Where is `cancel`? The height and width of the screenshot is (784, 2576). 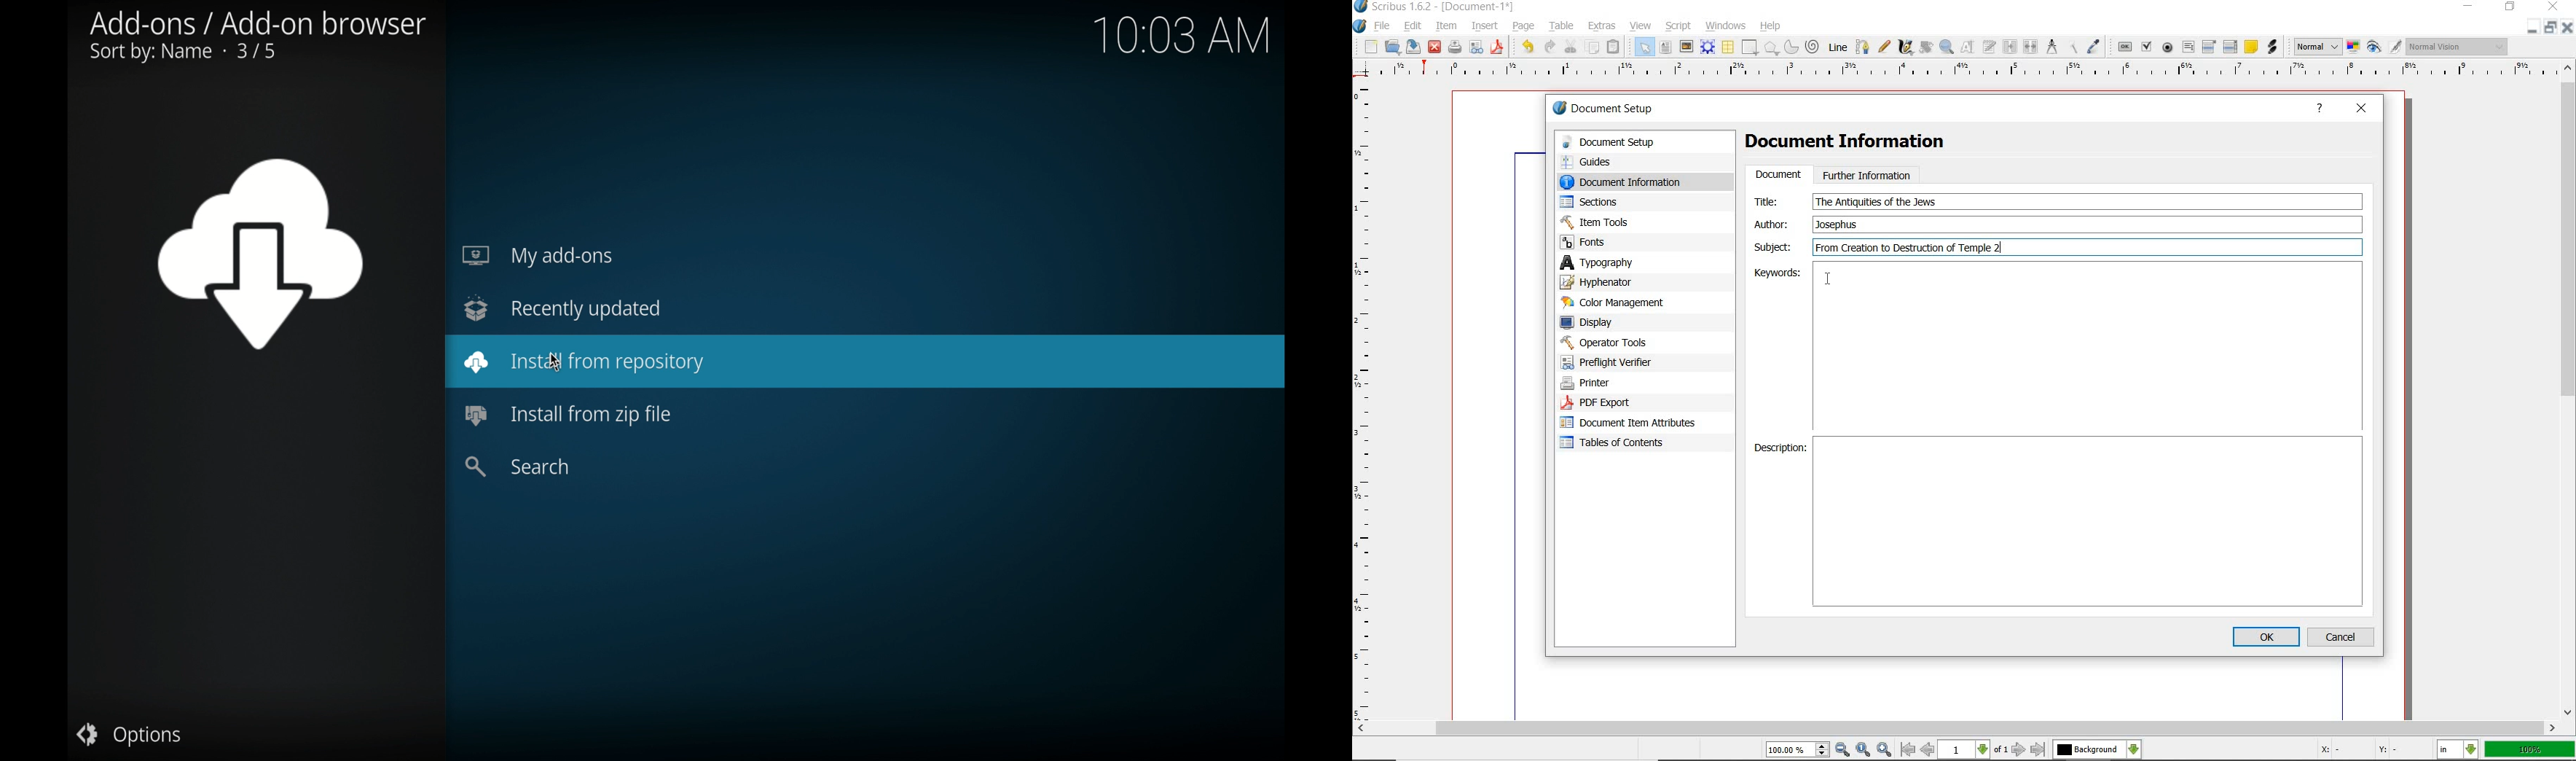
cancel is located at coordinates (2343, 636).